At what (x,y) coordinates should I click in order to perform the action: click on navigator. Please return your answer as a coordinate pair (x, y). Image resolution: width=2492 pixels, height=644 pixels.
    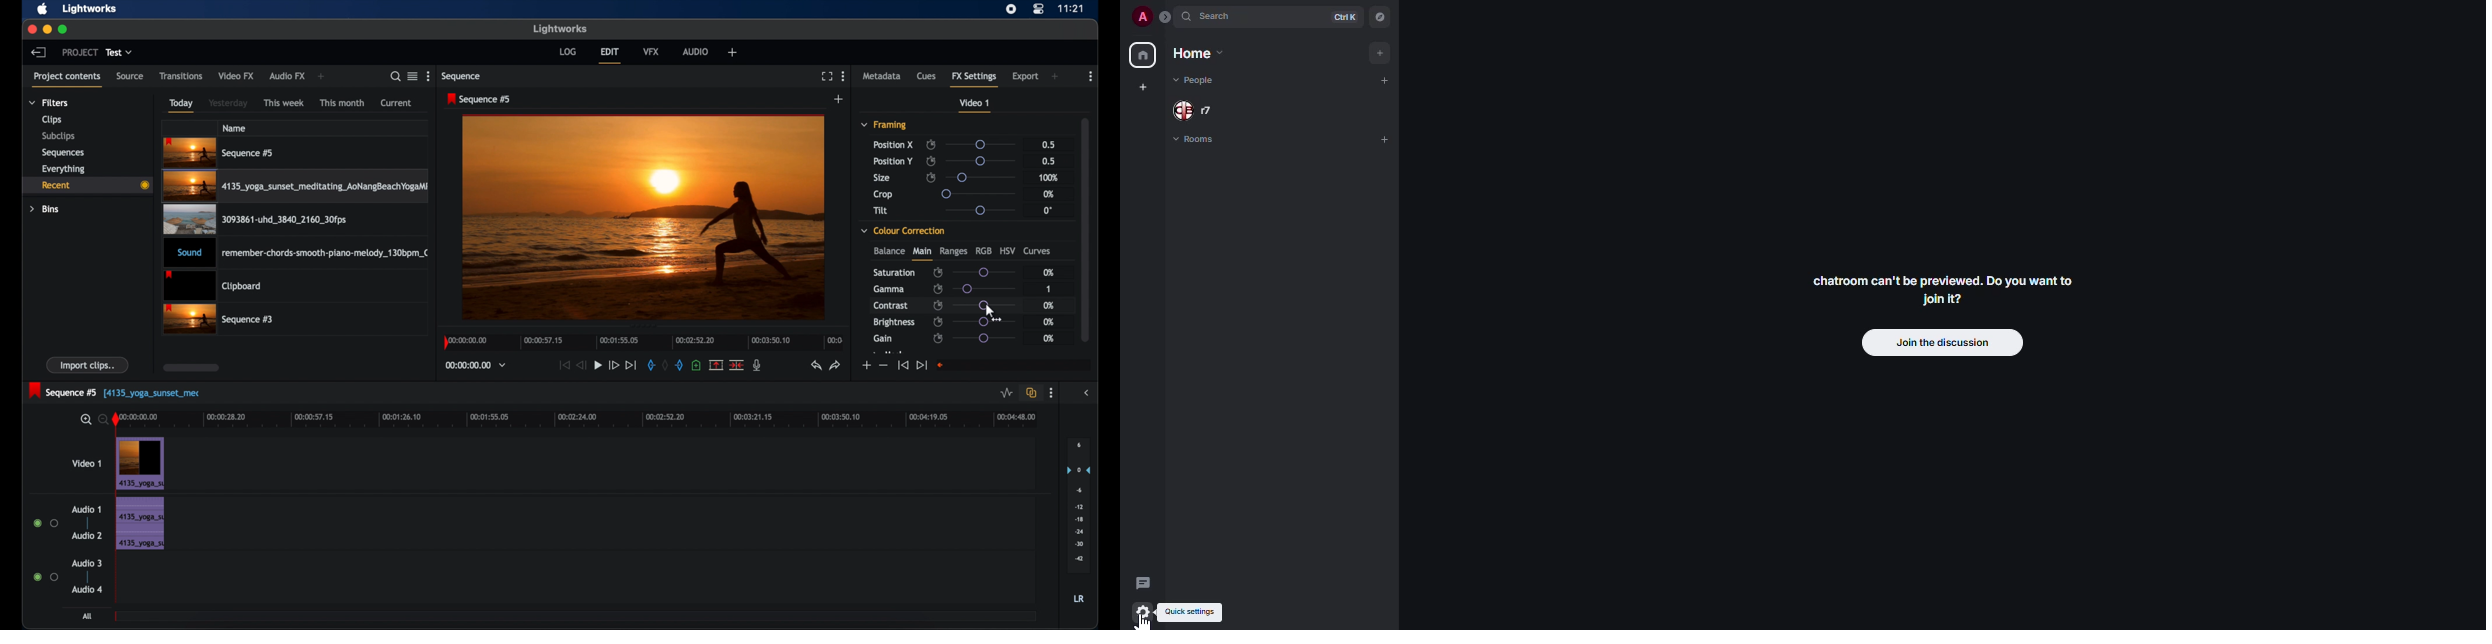
    Looking at the image, I should click on (1382, 15).